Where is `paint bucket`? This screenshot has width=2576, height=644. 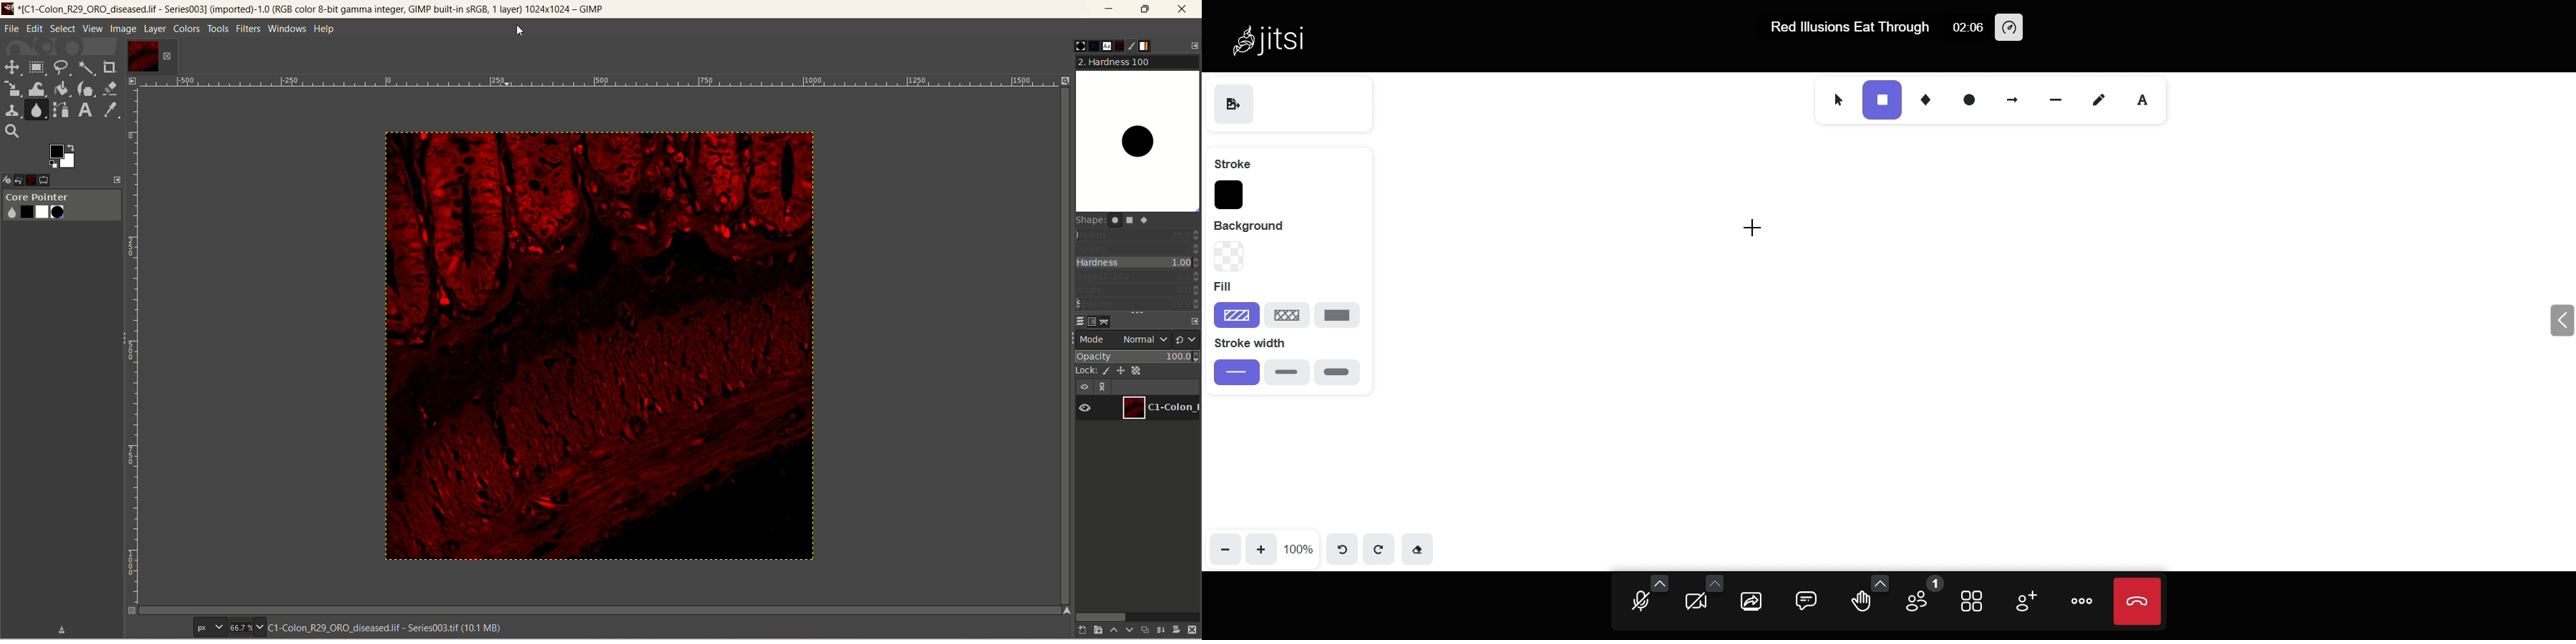 paint bucket is located at coordinates (63, 88).